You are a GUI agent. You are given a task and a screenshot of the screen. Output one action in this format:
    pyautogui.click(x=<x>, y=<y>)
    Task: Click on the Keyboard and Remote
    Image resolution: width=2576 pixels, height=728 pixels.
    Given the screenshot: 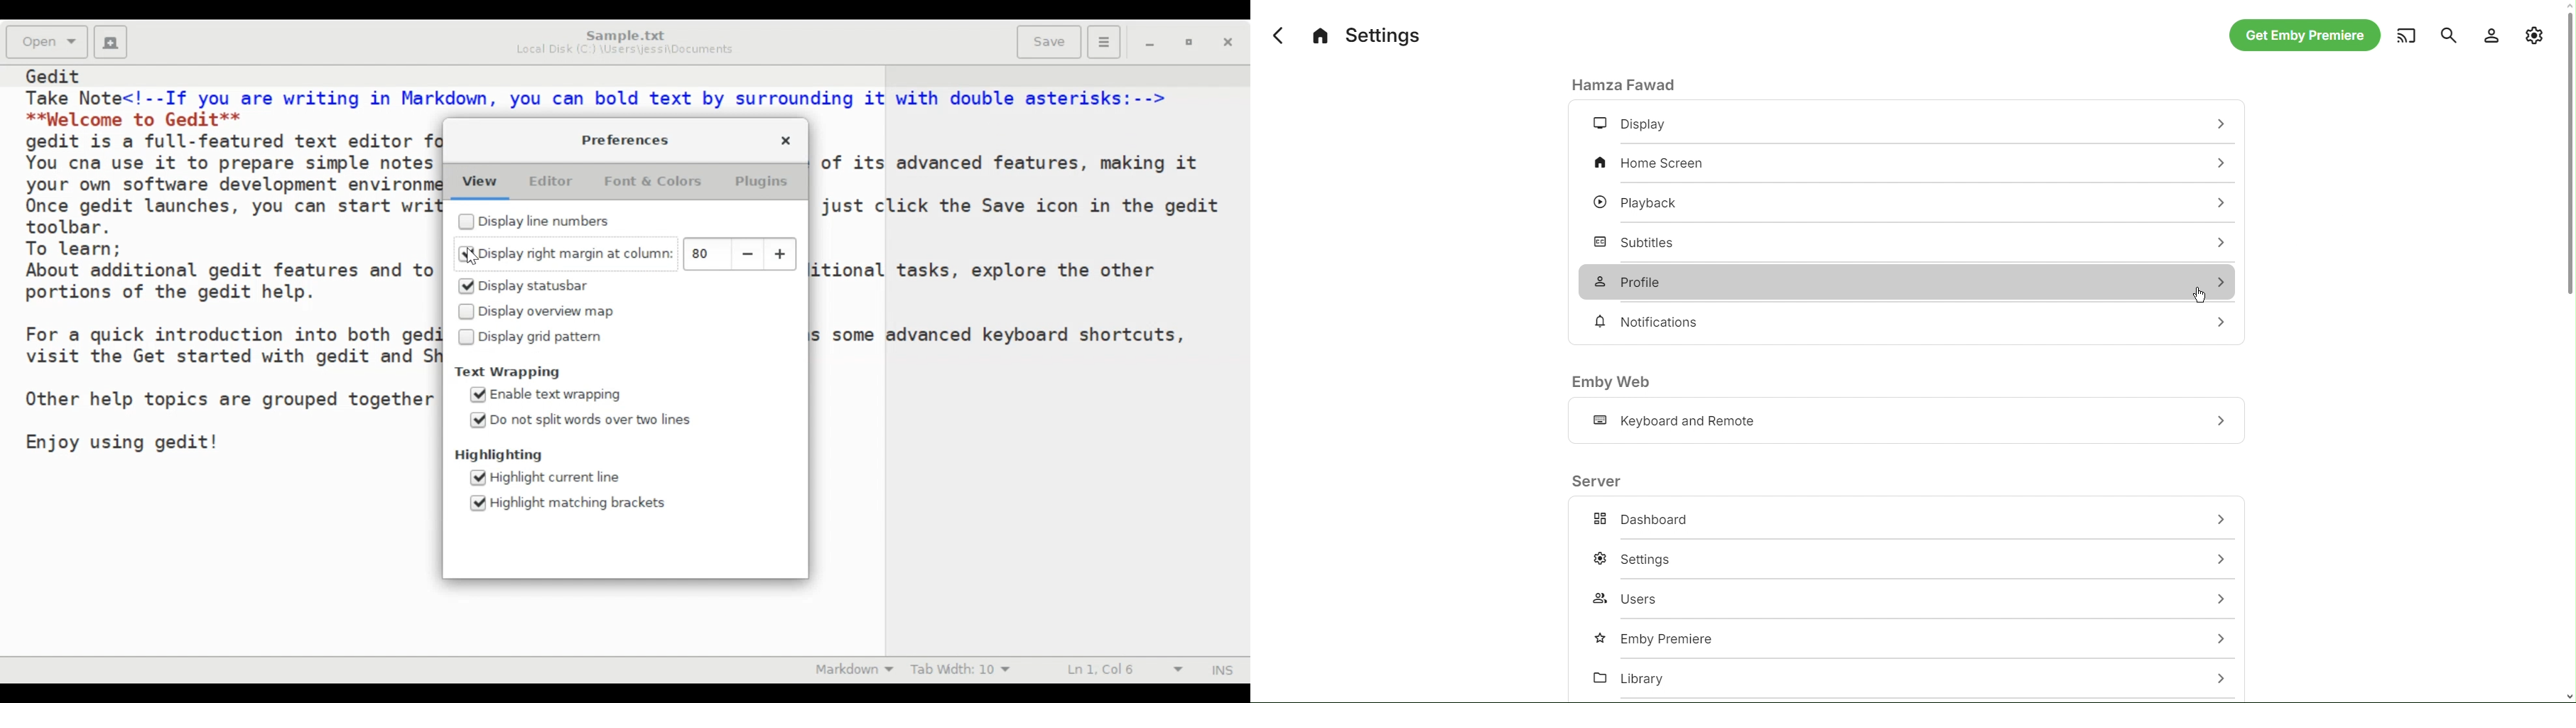 What is the action you would take?
    pyautogui.click(x=1678, y=423)
    